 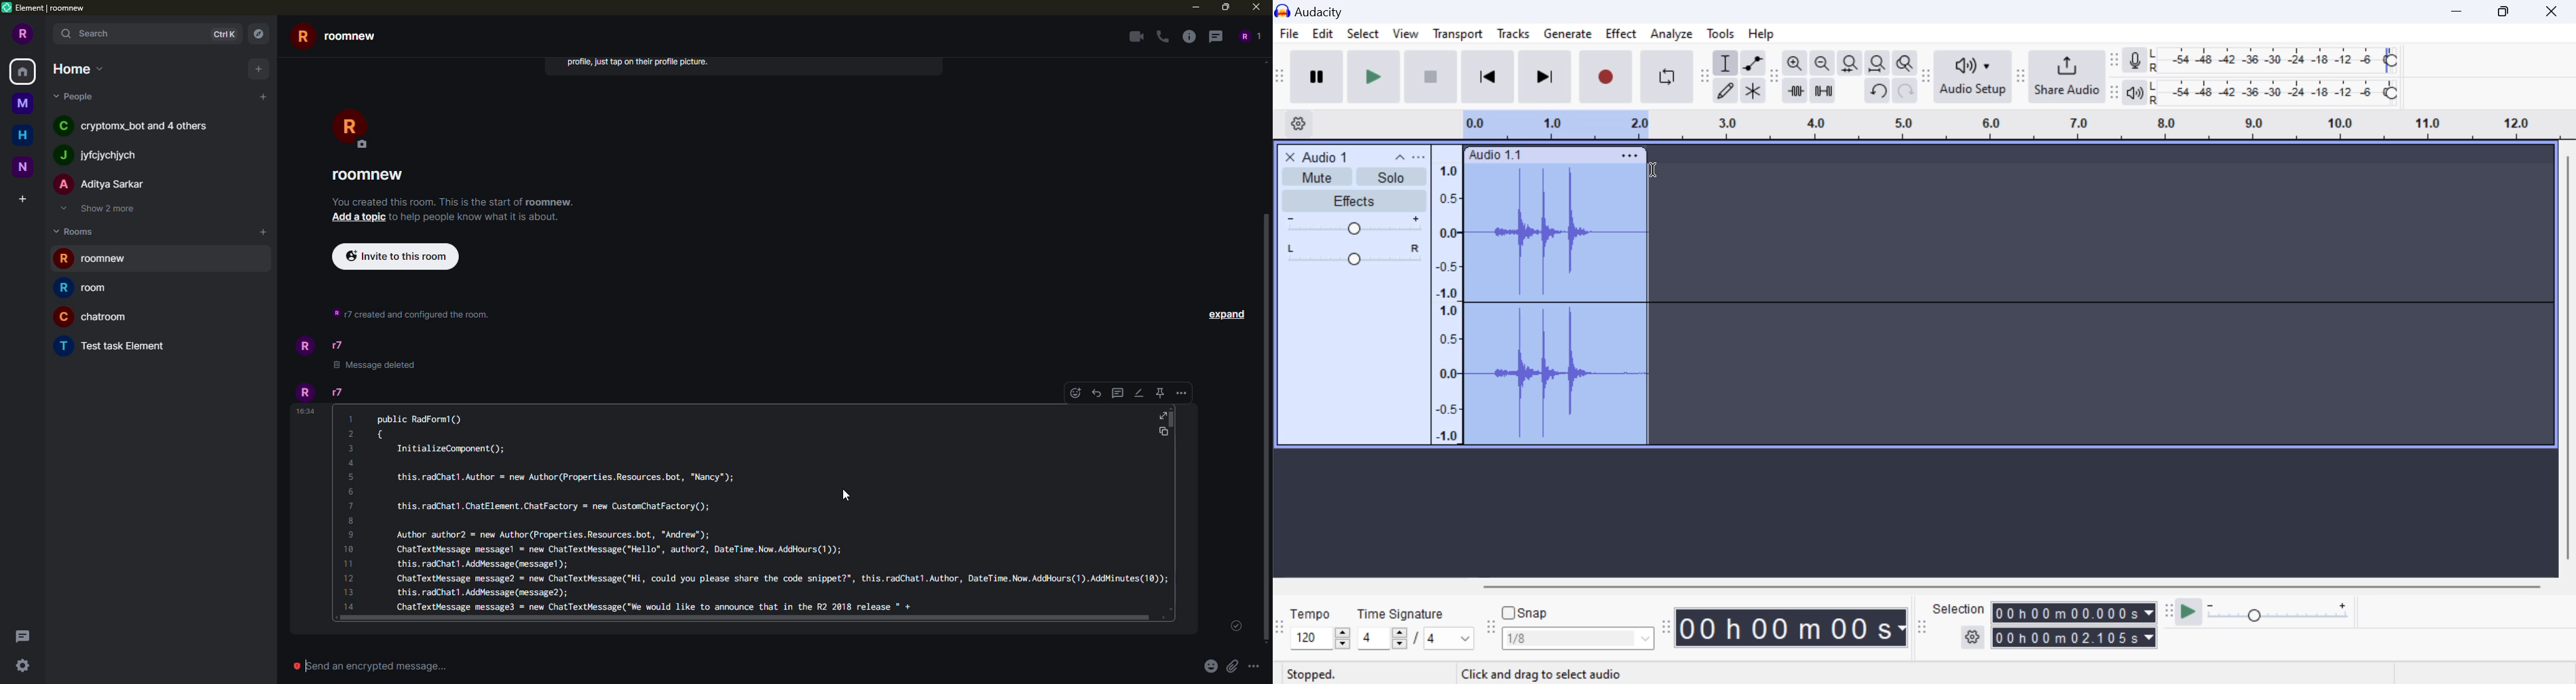 I want to click on sent, so click(x=1231, y=627).